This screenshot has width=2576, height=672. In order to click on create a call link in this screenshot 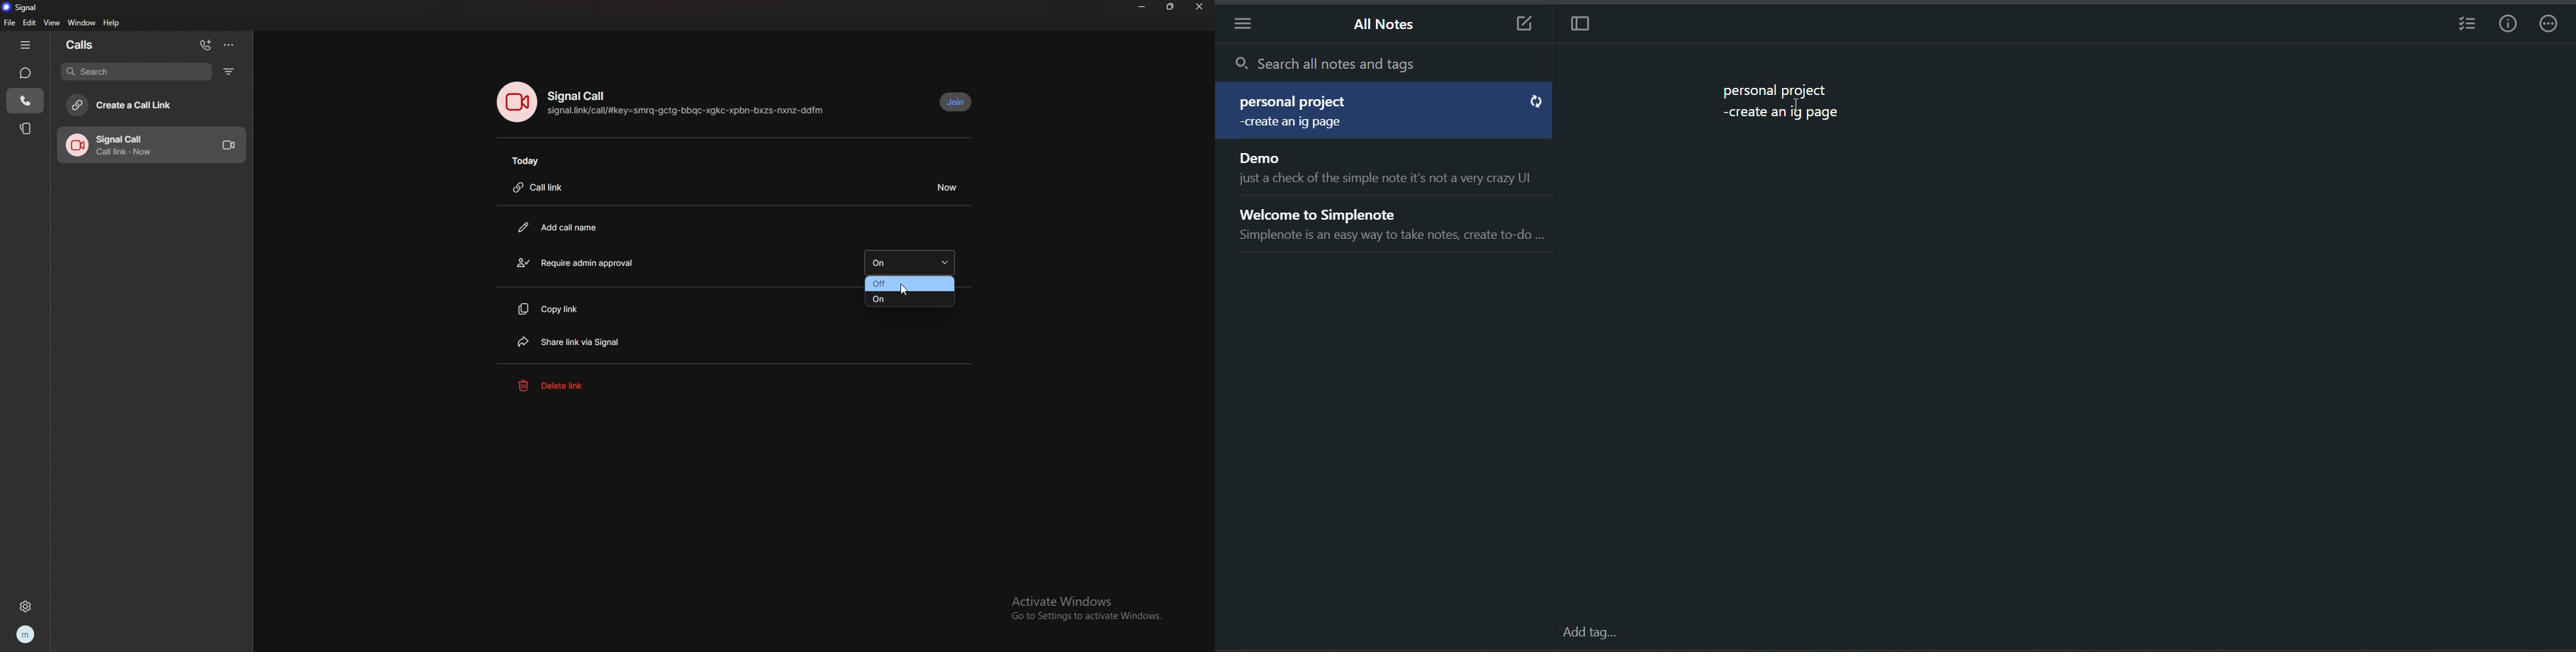, I will do `click(149, 105)`.